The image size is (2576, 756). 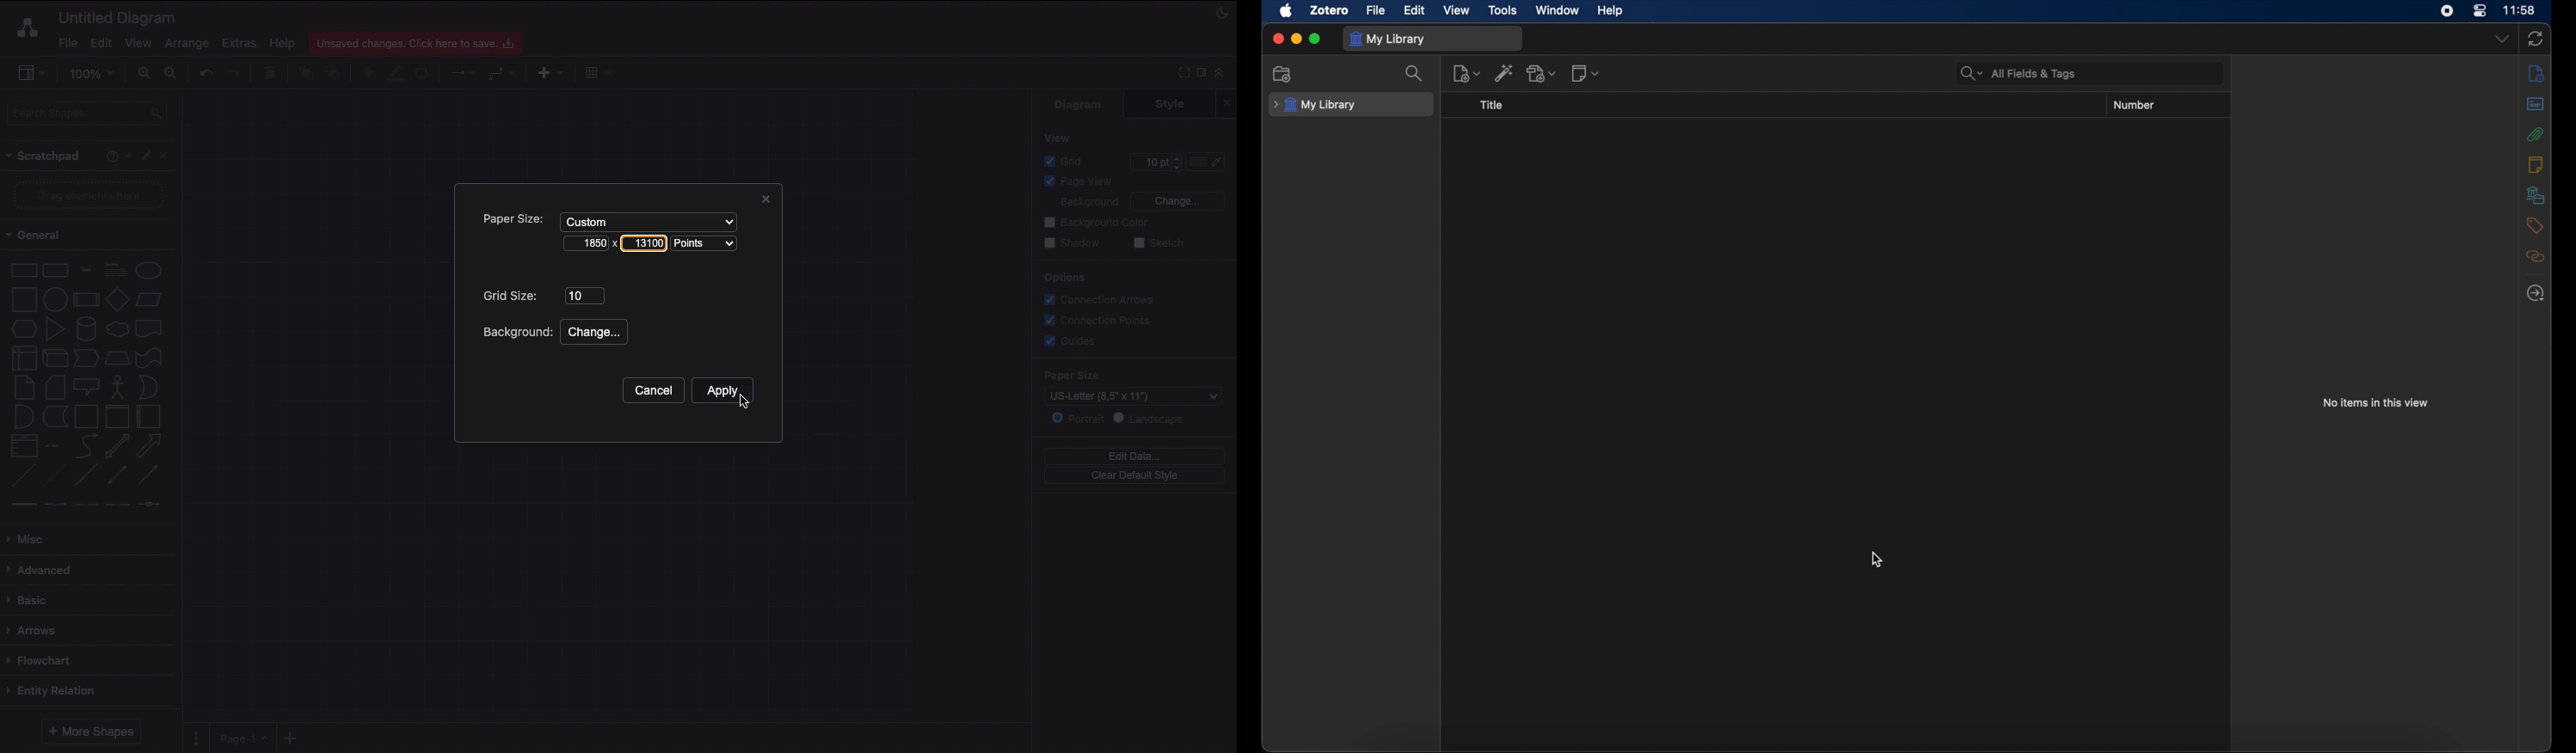 I want to click on libraries, so click(x=2534, y=195).